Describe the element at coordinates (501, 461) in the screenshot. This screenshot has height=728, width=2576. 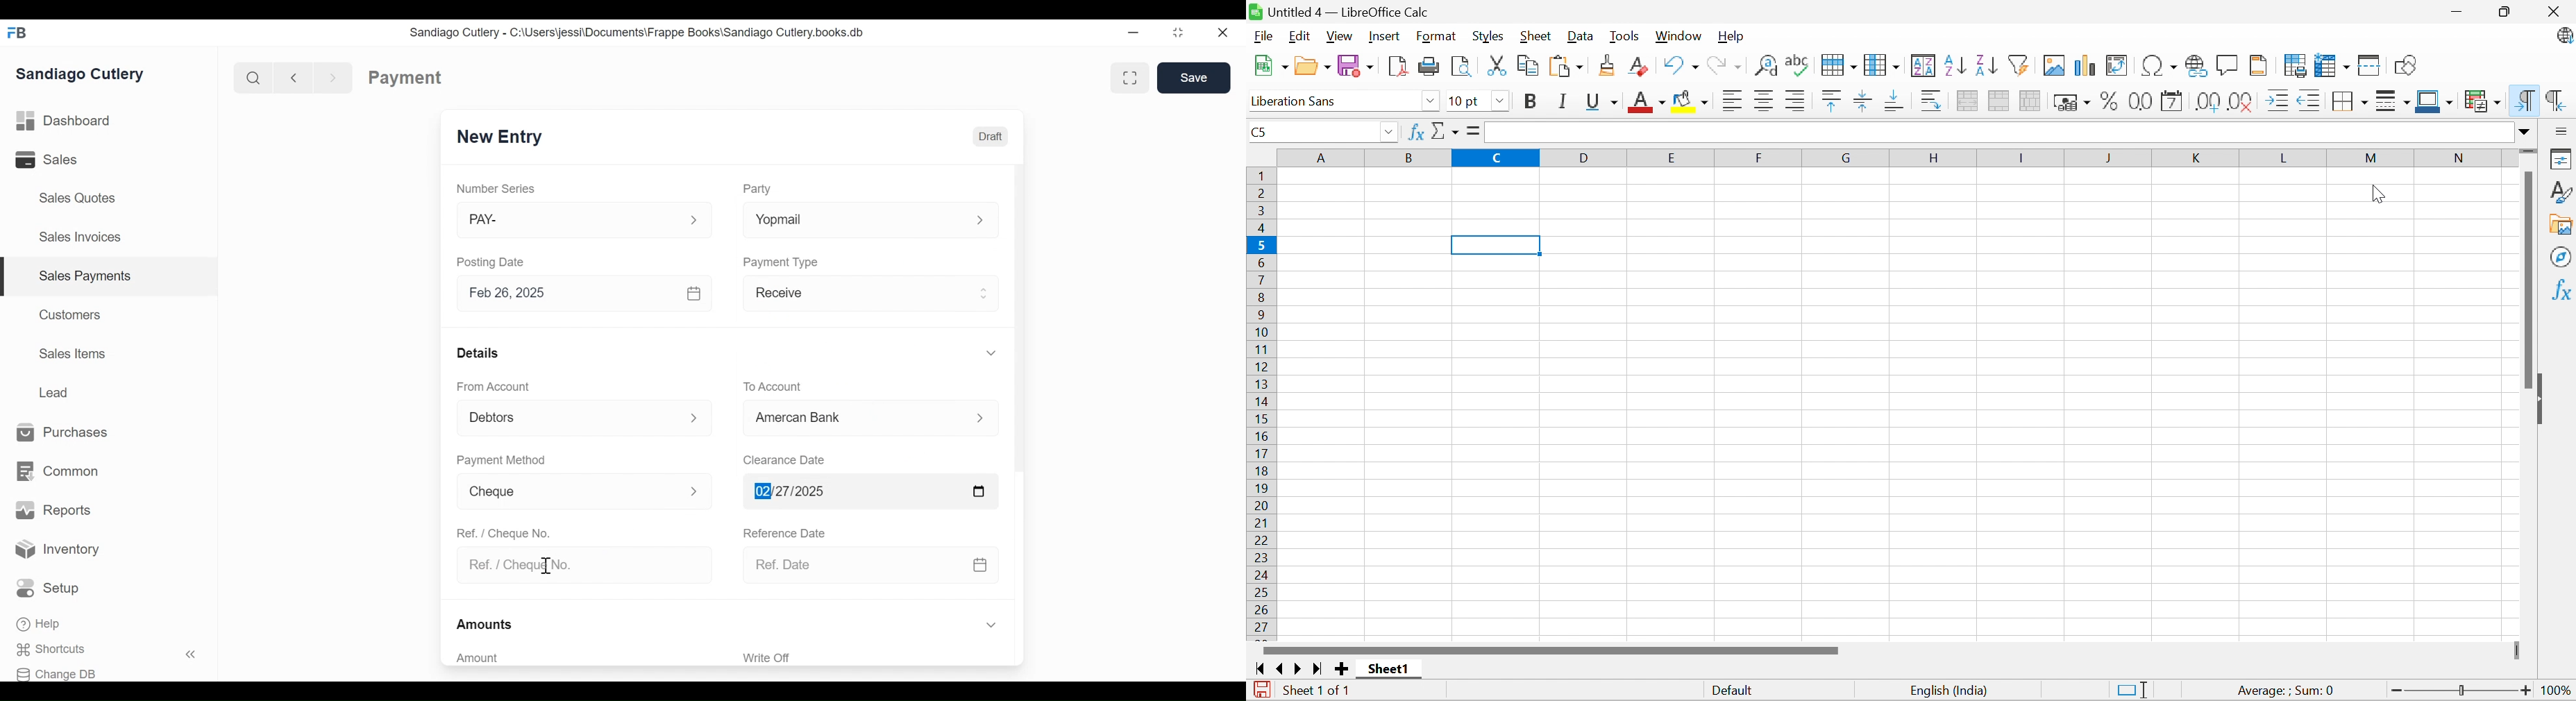
I see `Payment Method` at that location.